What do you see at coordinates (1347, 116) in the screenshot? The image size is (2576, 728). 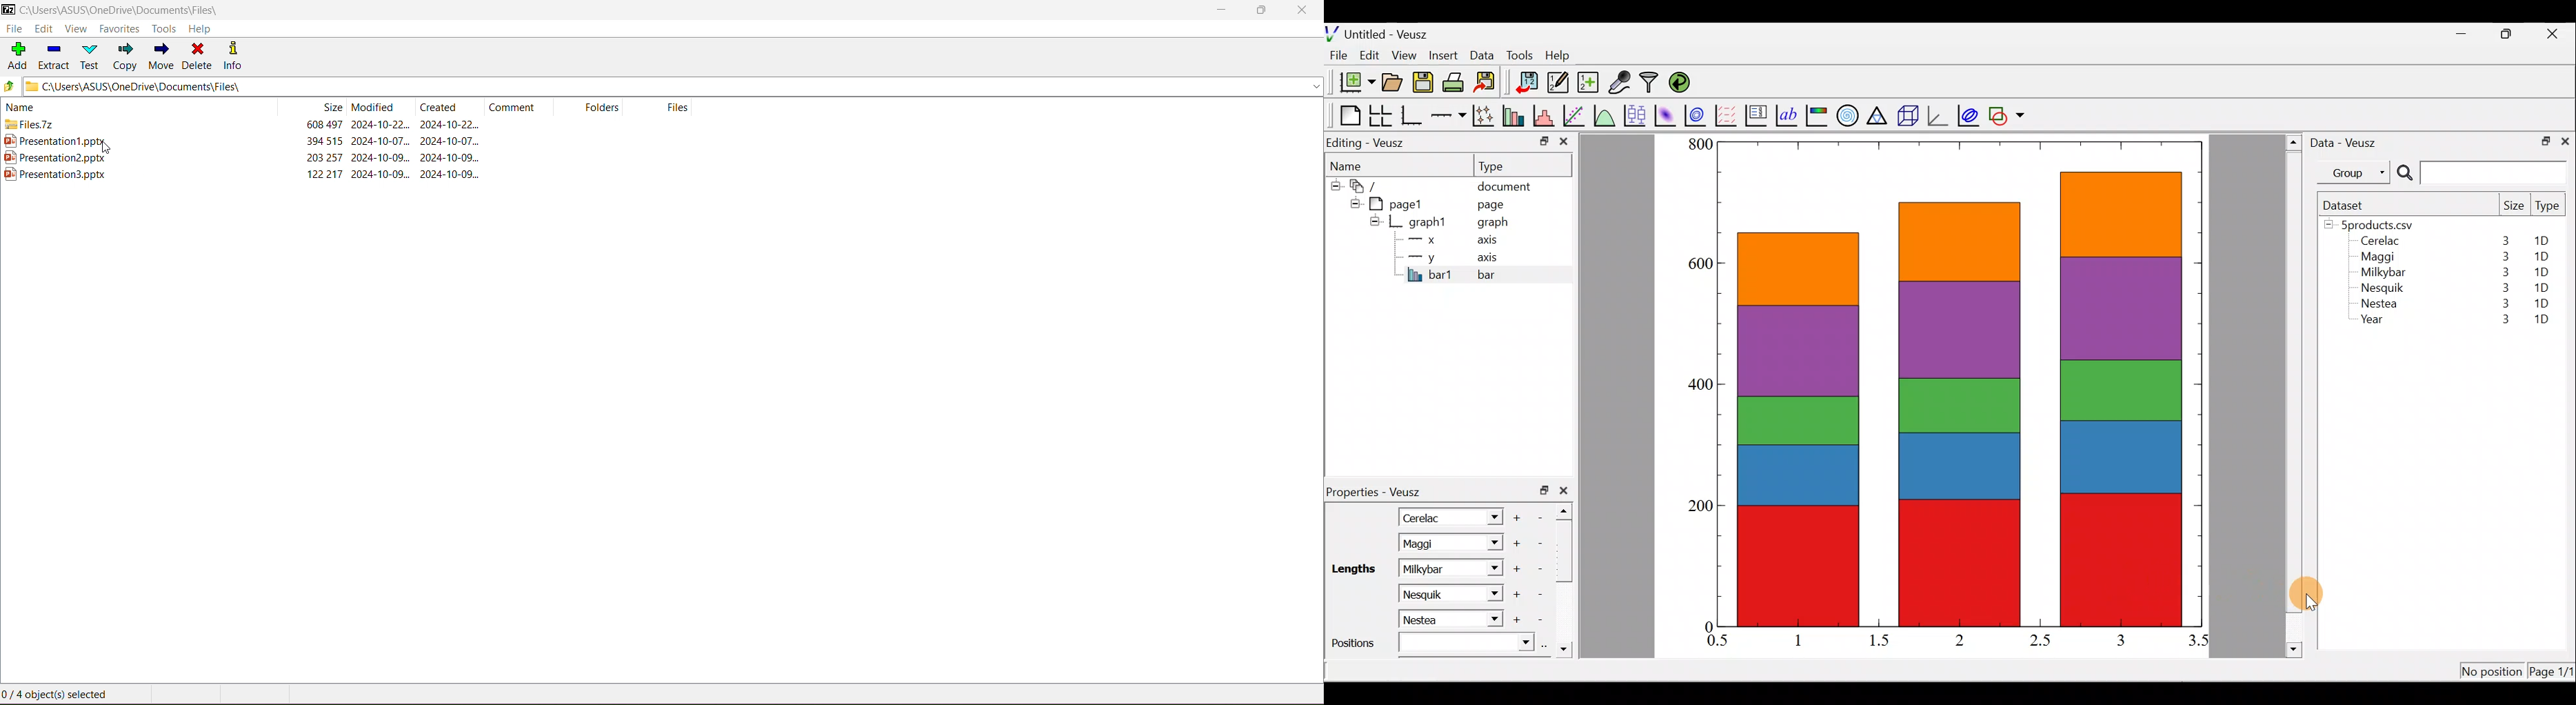 I see `Blank page` at bounding box center [1347, 116].